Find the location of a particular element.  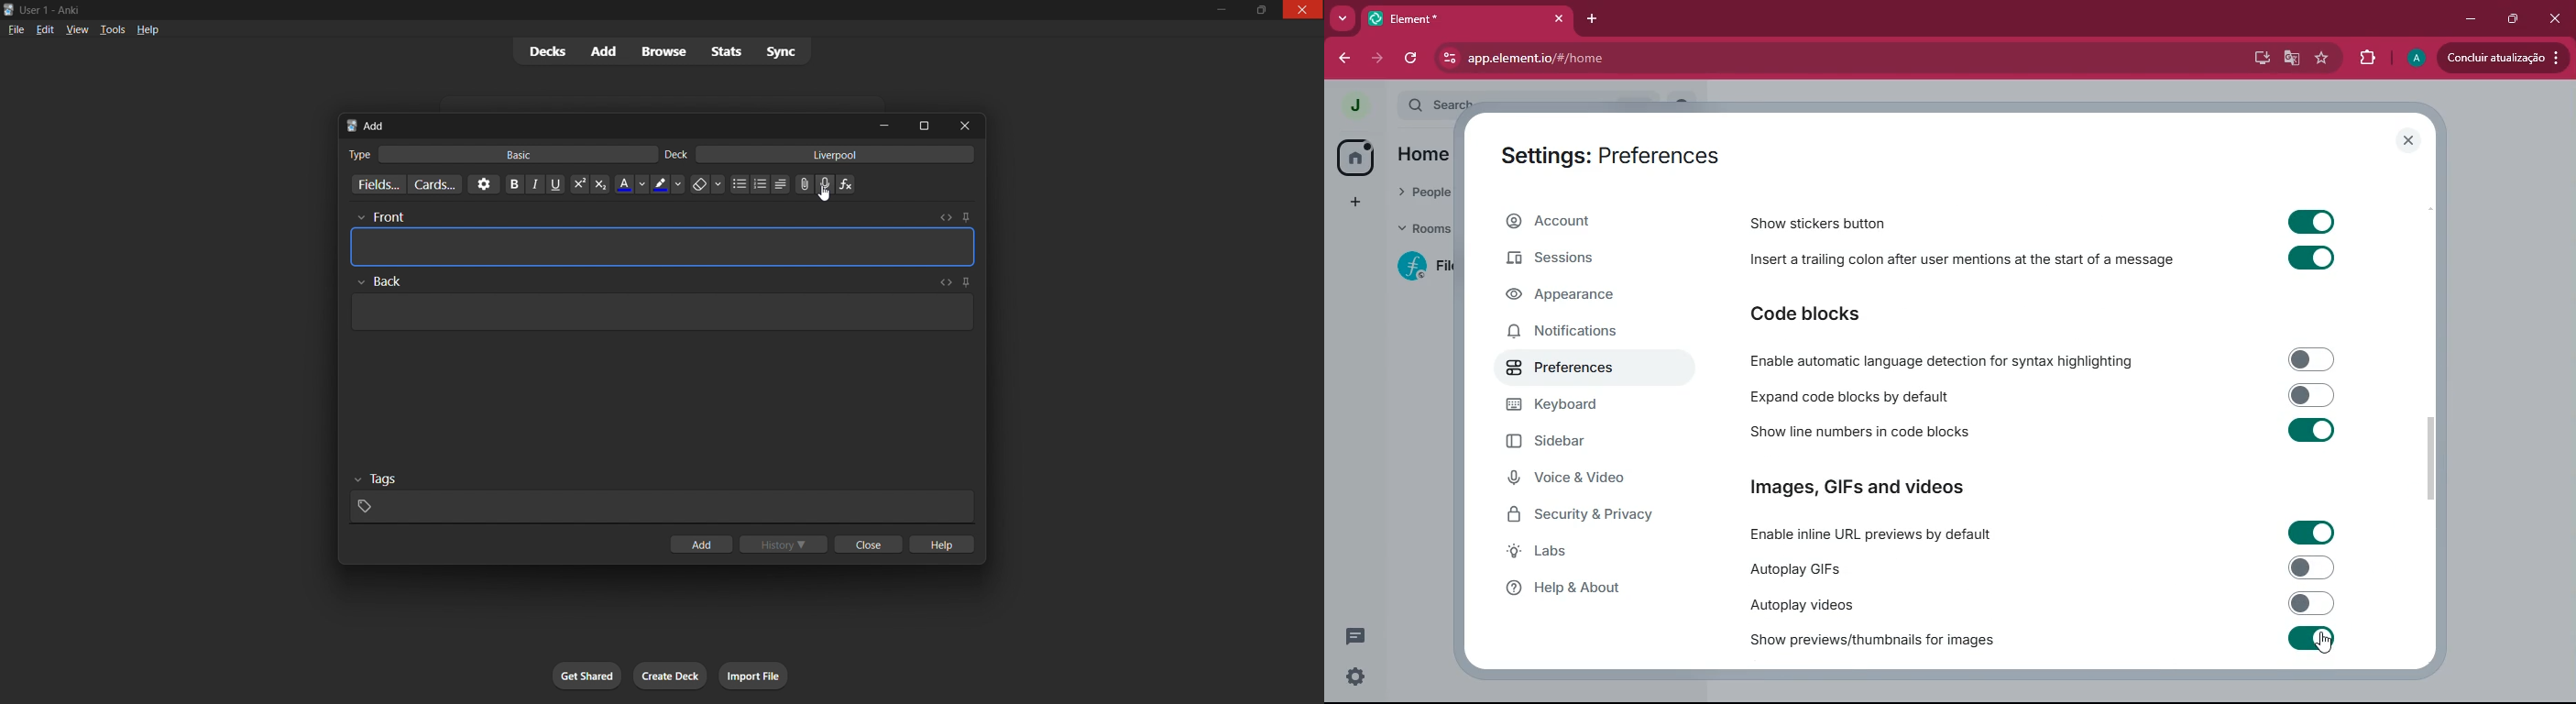

card type  is located at coordinates (356, 153).